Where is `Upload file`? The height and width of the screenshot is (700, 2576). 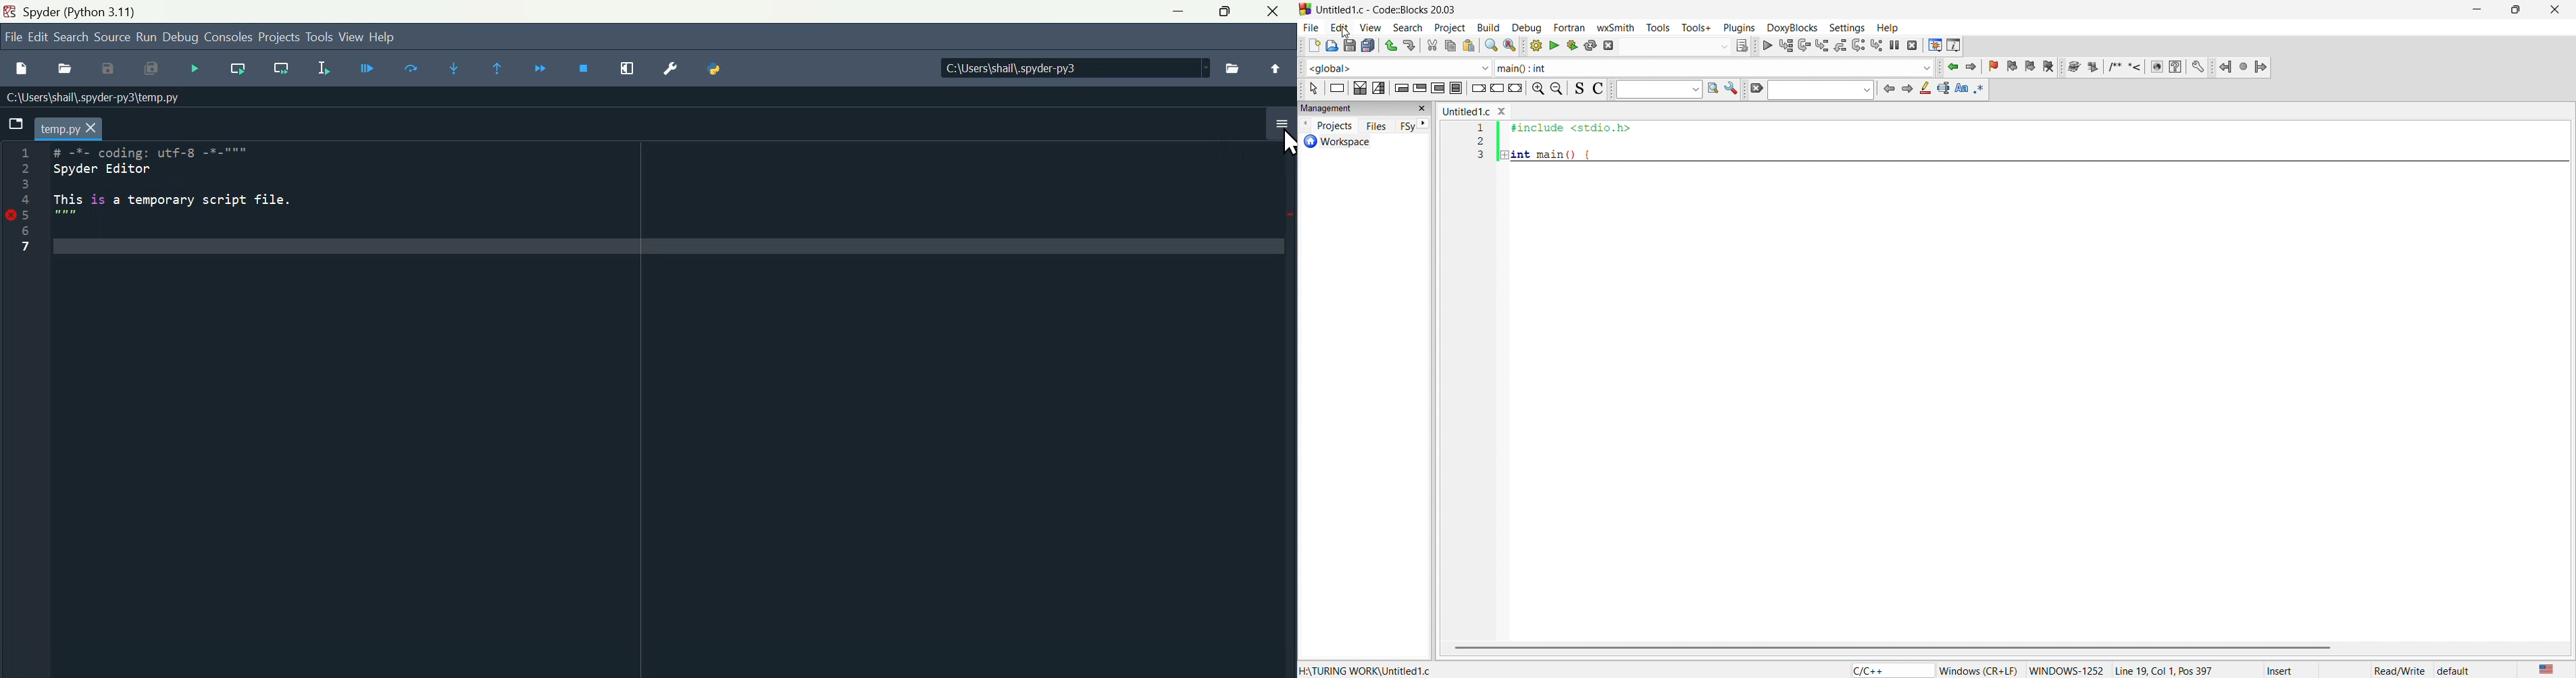 Upload file is located at coordinates (1273, 72).